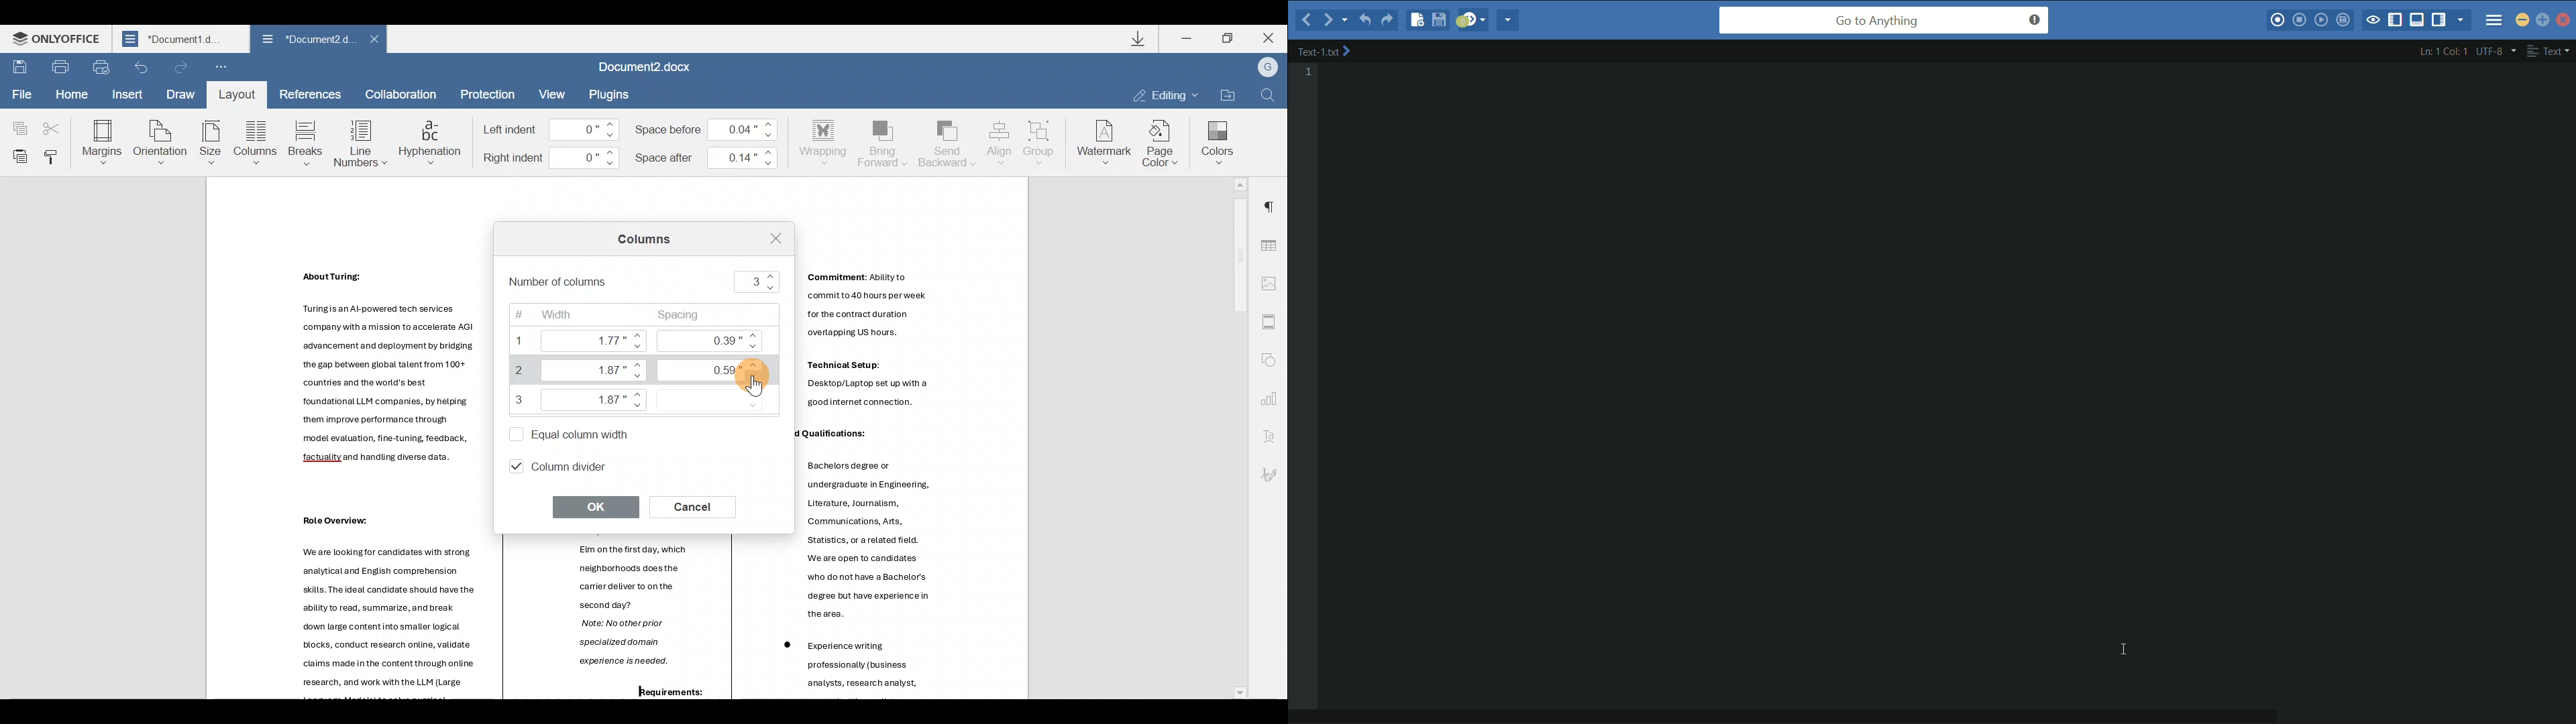 This screenshot has width=2576, height=728. What do you see at coordinates (221, 68) in the screenshot?
I see `Customize quick access toolbar` at bounding box center [221, 68].